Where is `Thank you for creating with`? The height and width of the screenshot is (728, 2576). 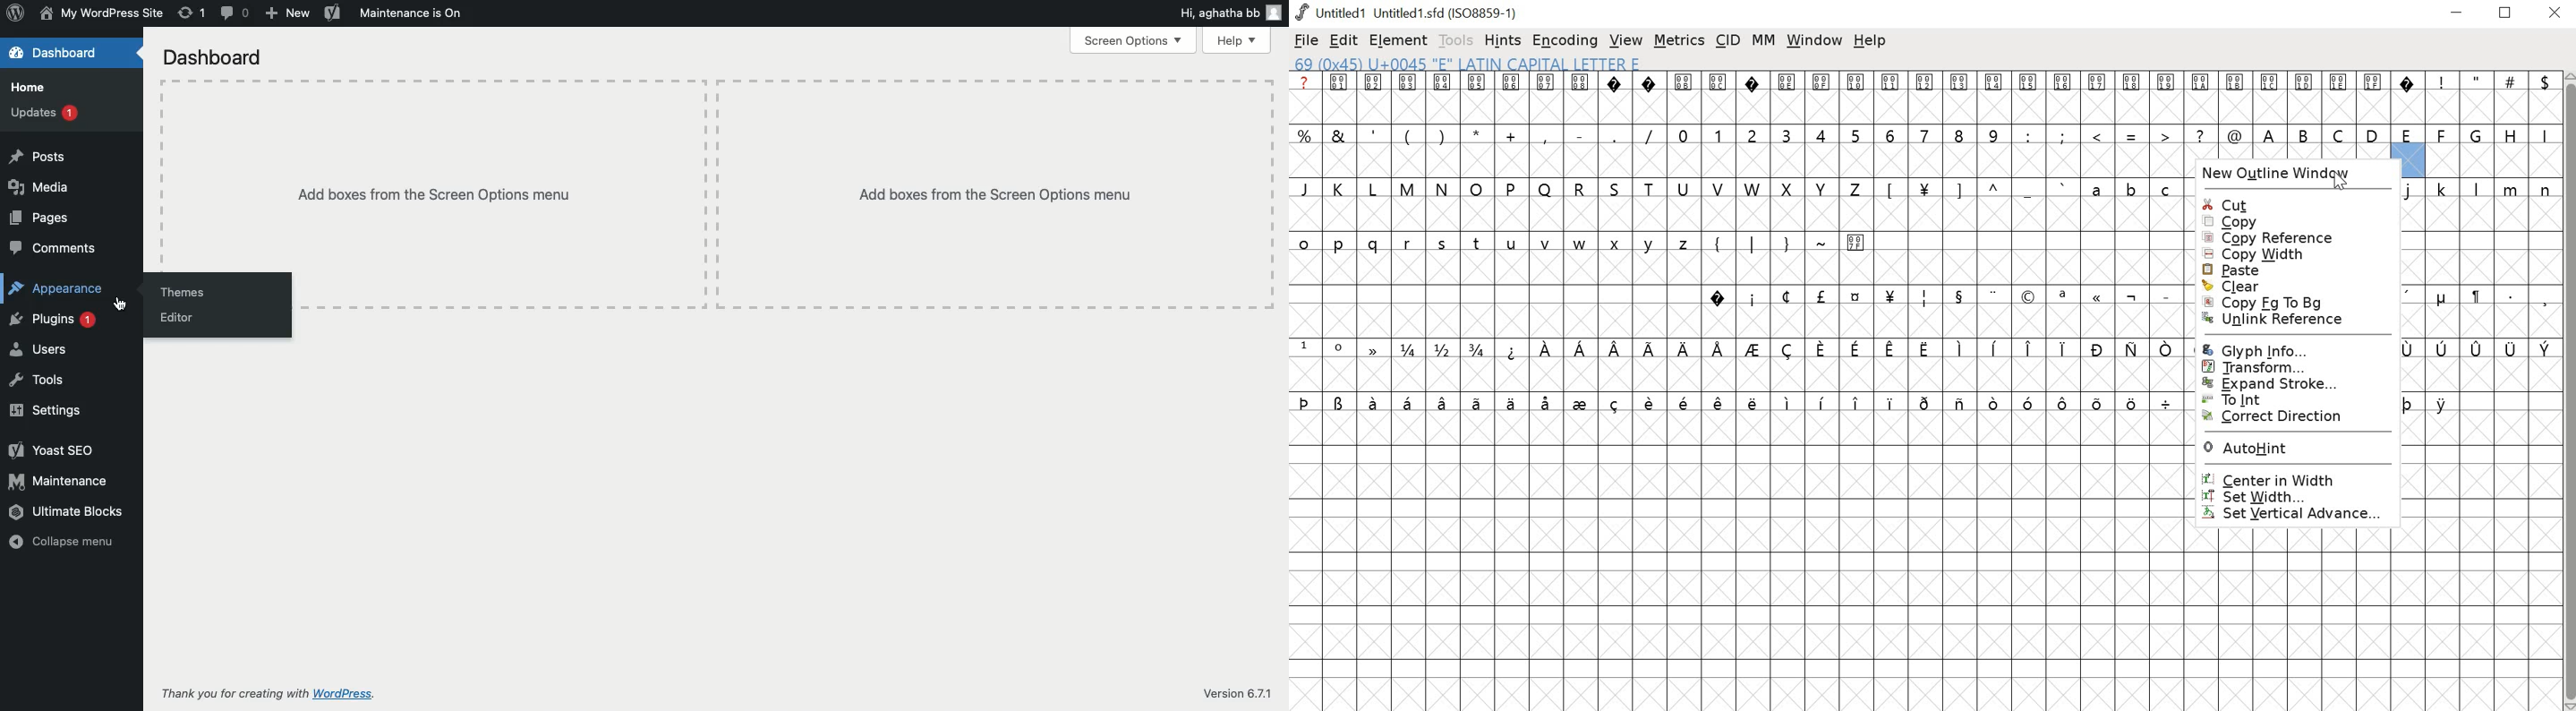
Thank you for creating with is located at coordinates (231, 693).